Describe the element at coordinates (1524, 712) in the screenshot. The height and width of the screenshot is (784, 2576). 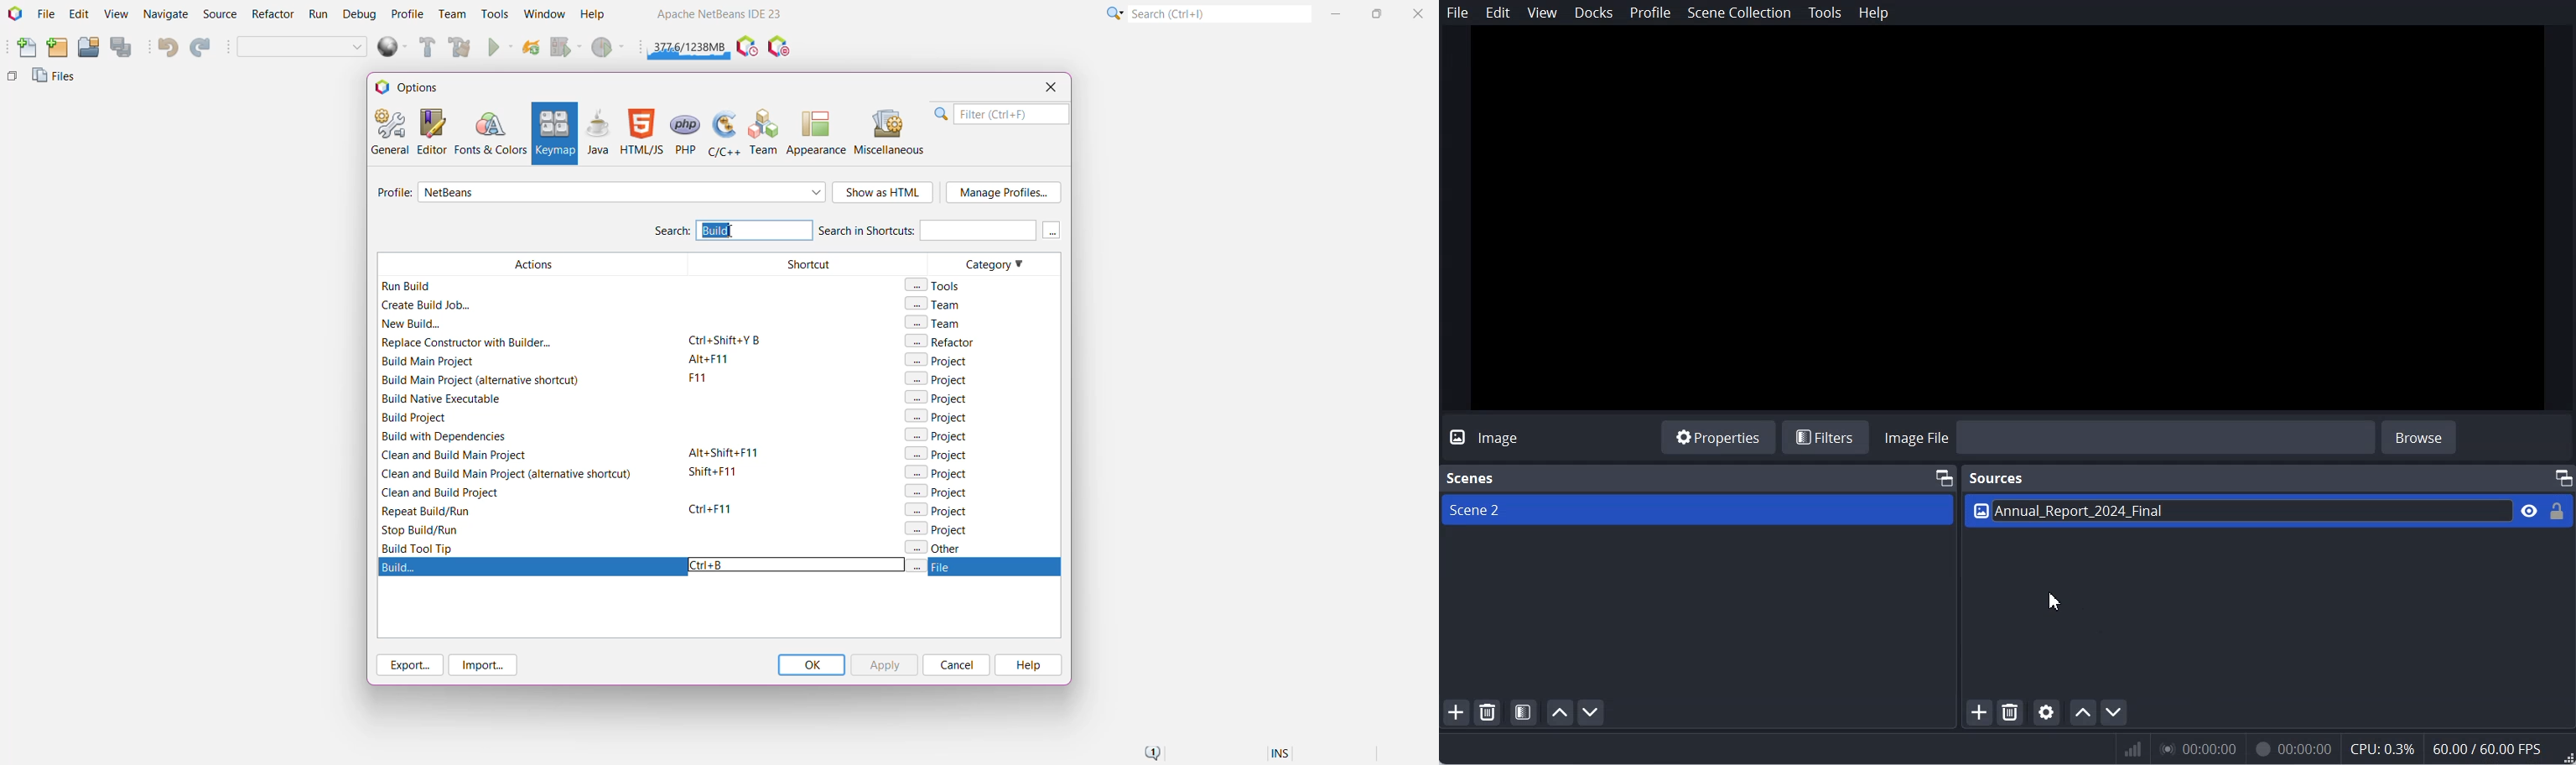
I see `Open Scene Filter` at that location.